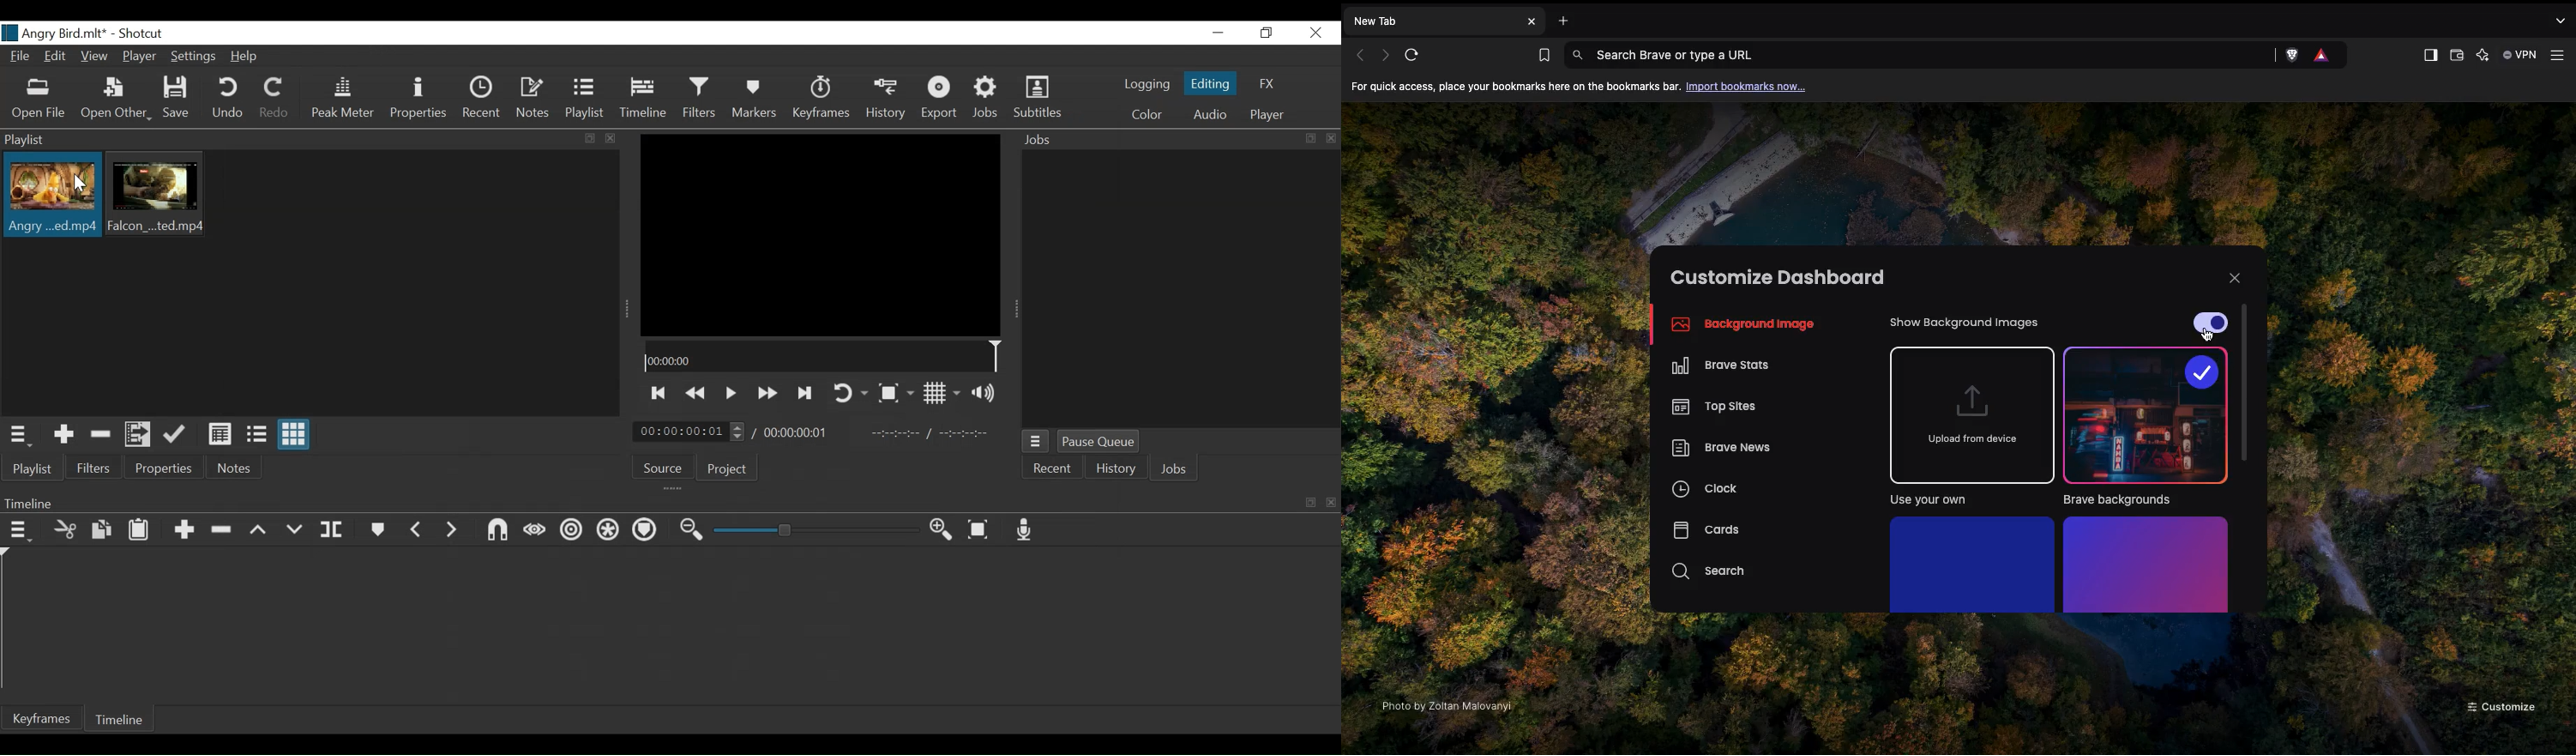 The height and width of the screenshot is (756, 2576). Describe the element at coordinates (103, 530) in the screenshot. I see `Copy` at that location.